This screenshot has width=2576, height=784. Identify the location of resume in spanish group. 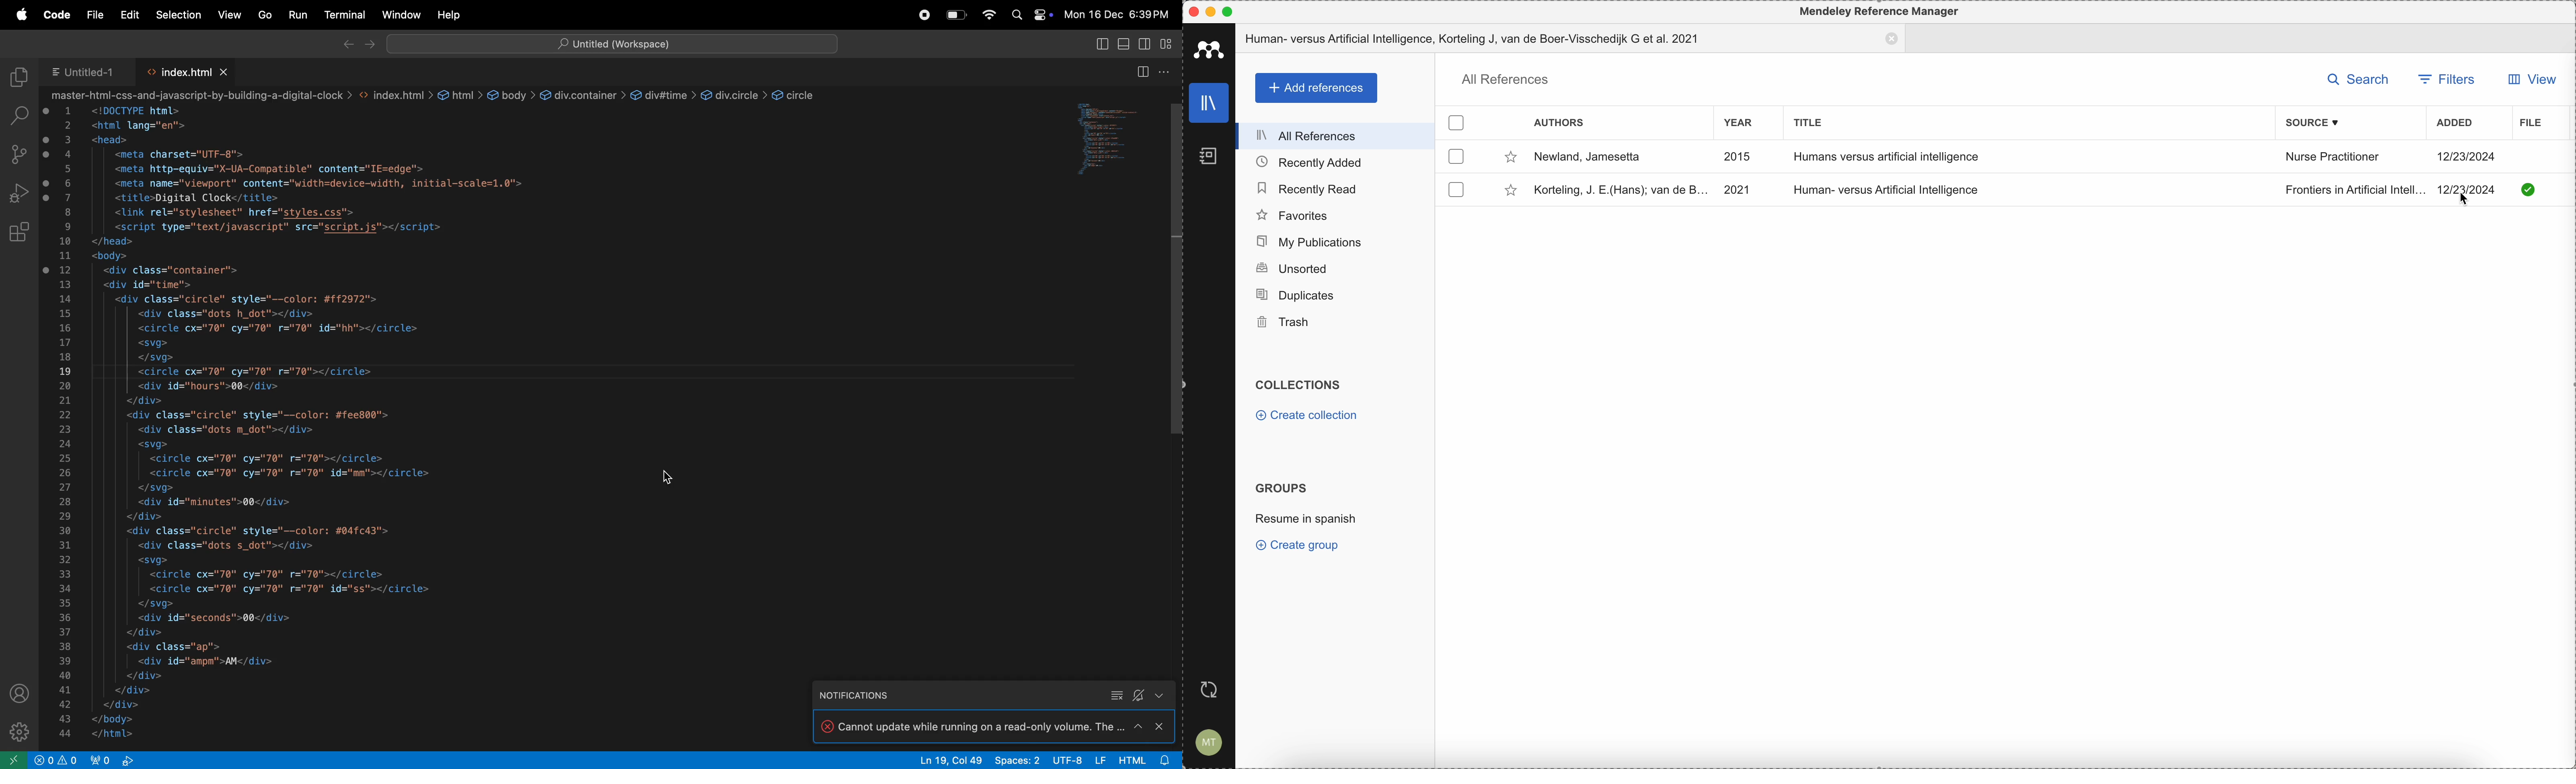
(1306, 521).